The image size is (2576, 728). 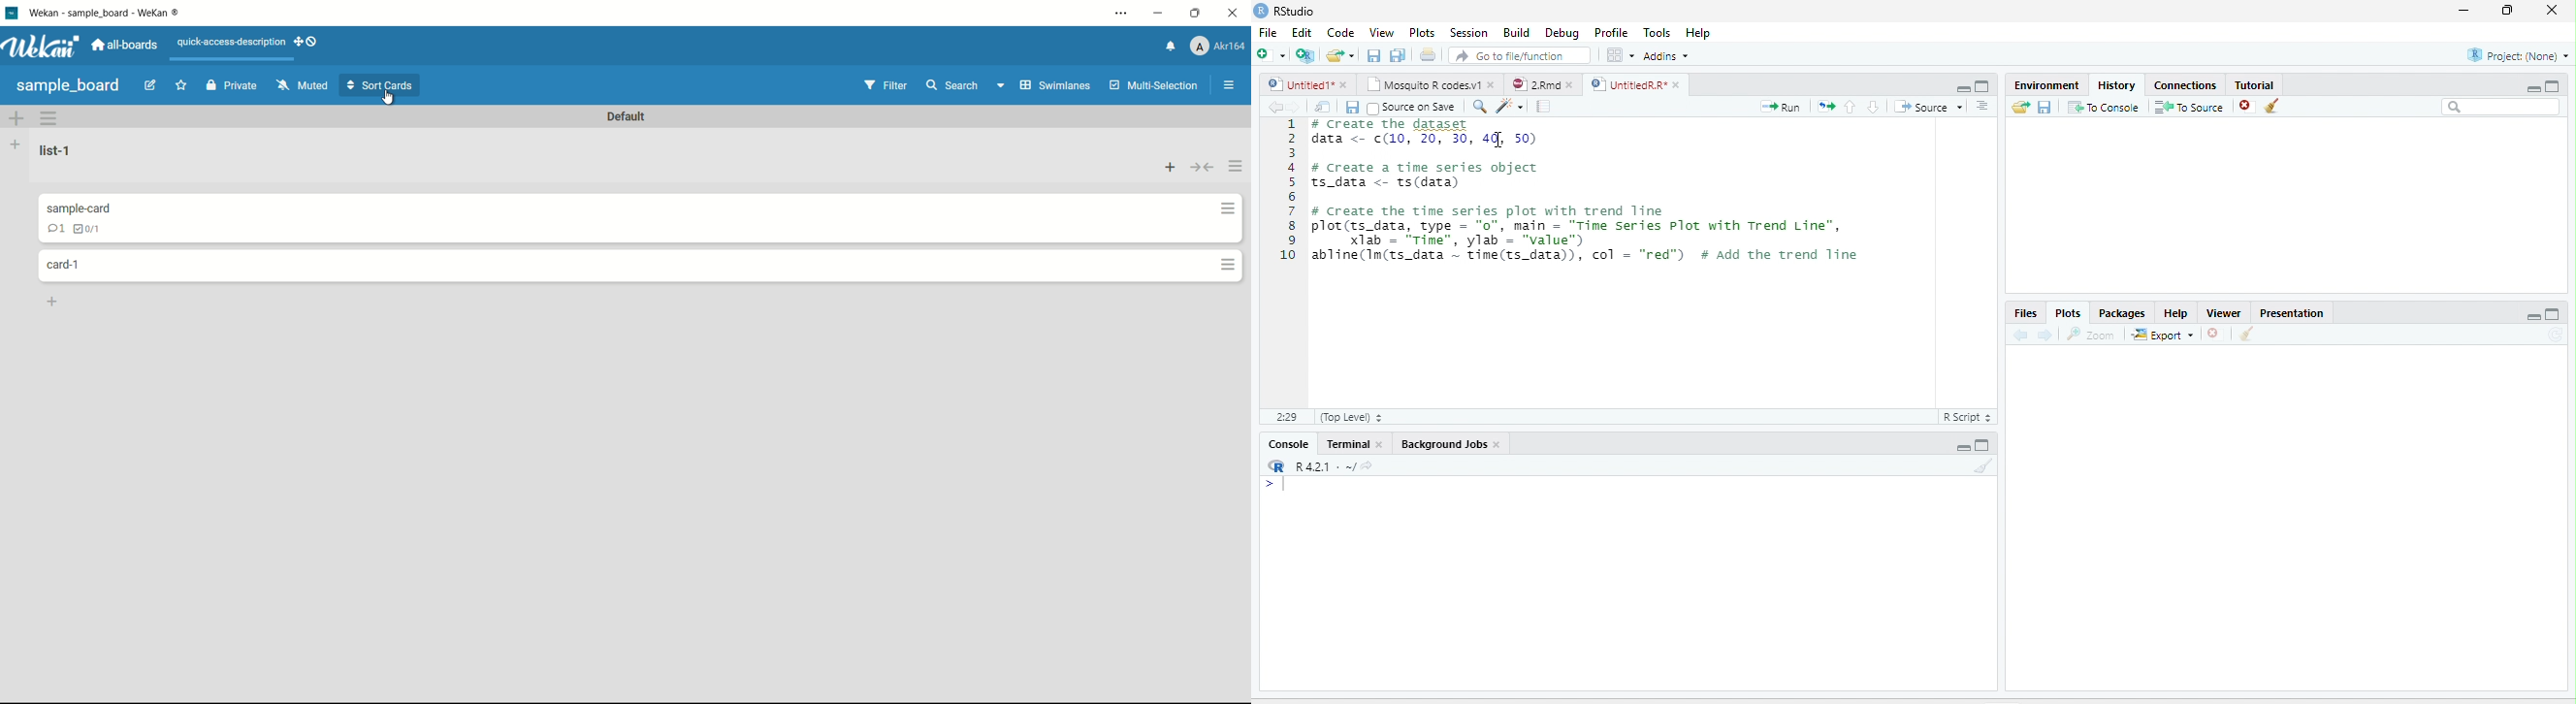 What do you see at coordinates (1497, 140) in the screenshot?
I see `cursor` at bounding box center [1497, 140].